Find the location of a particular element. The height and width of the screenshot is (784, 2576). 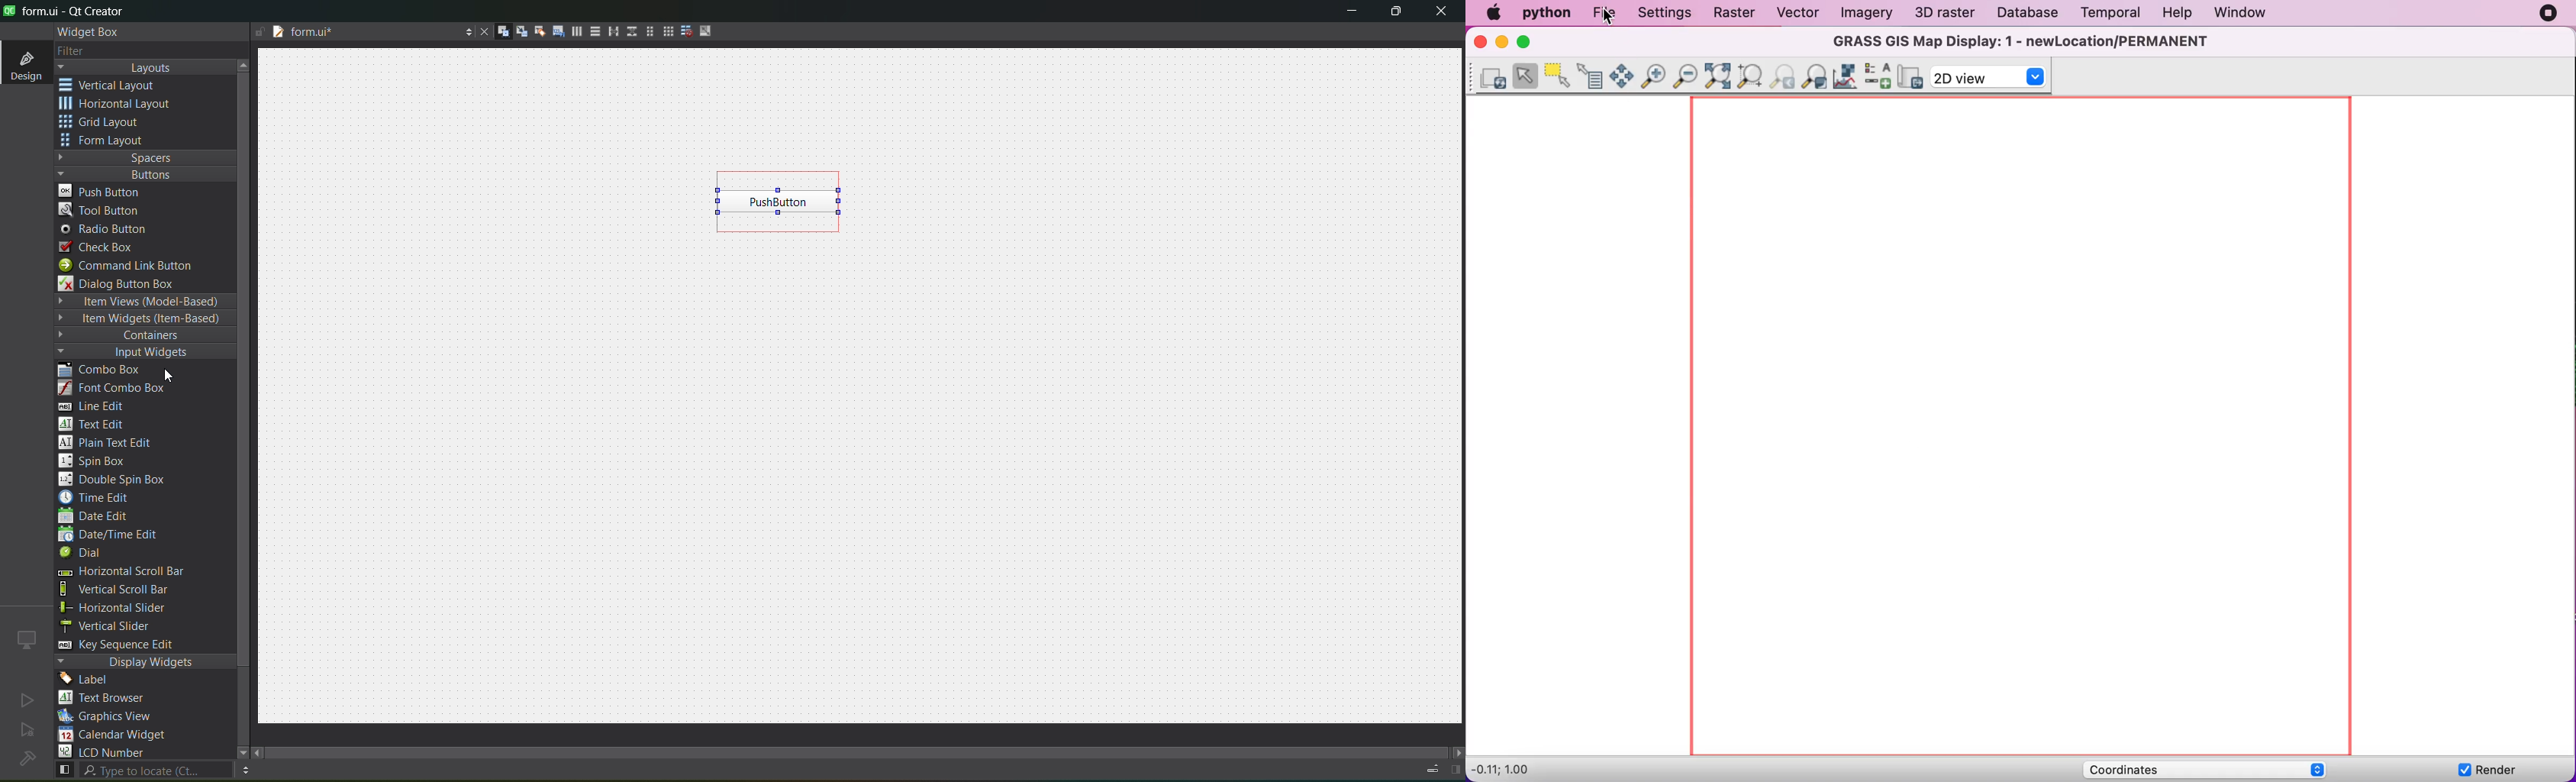

date edit is located at coordinates (97, 517).